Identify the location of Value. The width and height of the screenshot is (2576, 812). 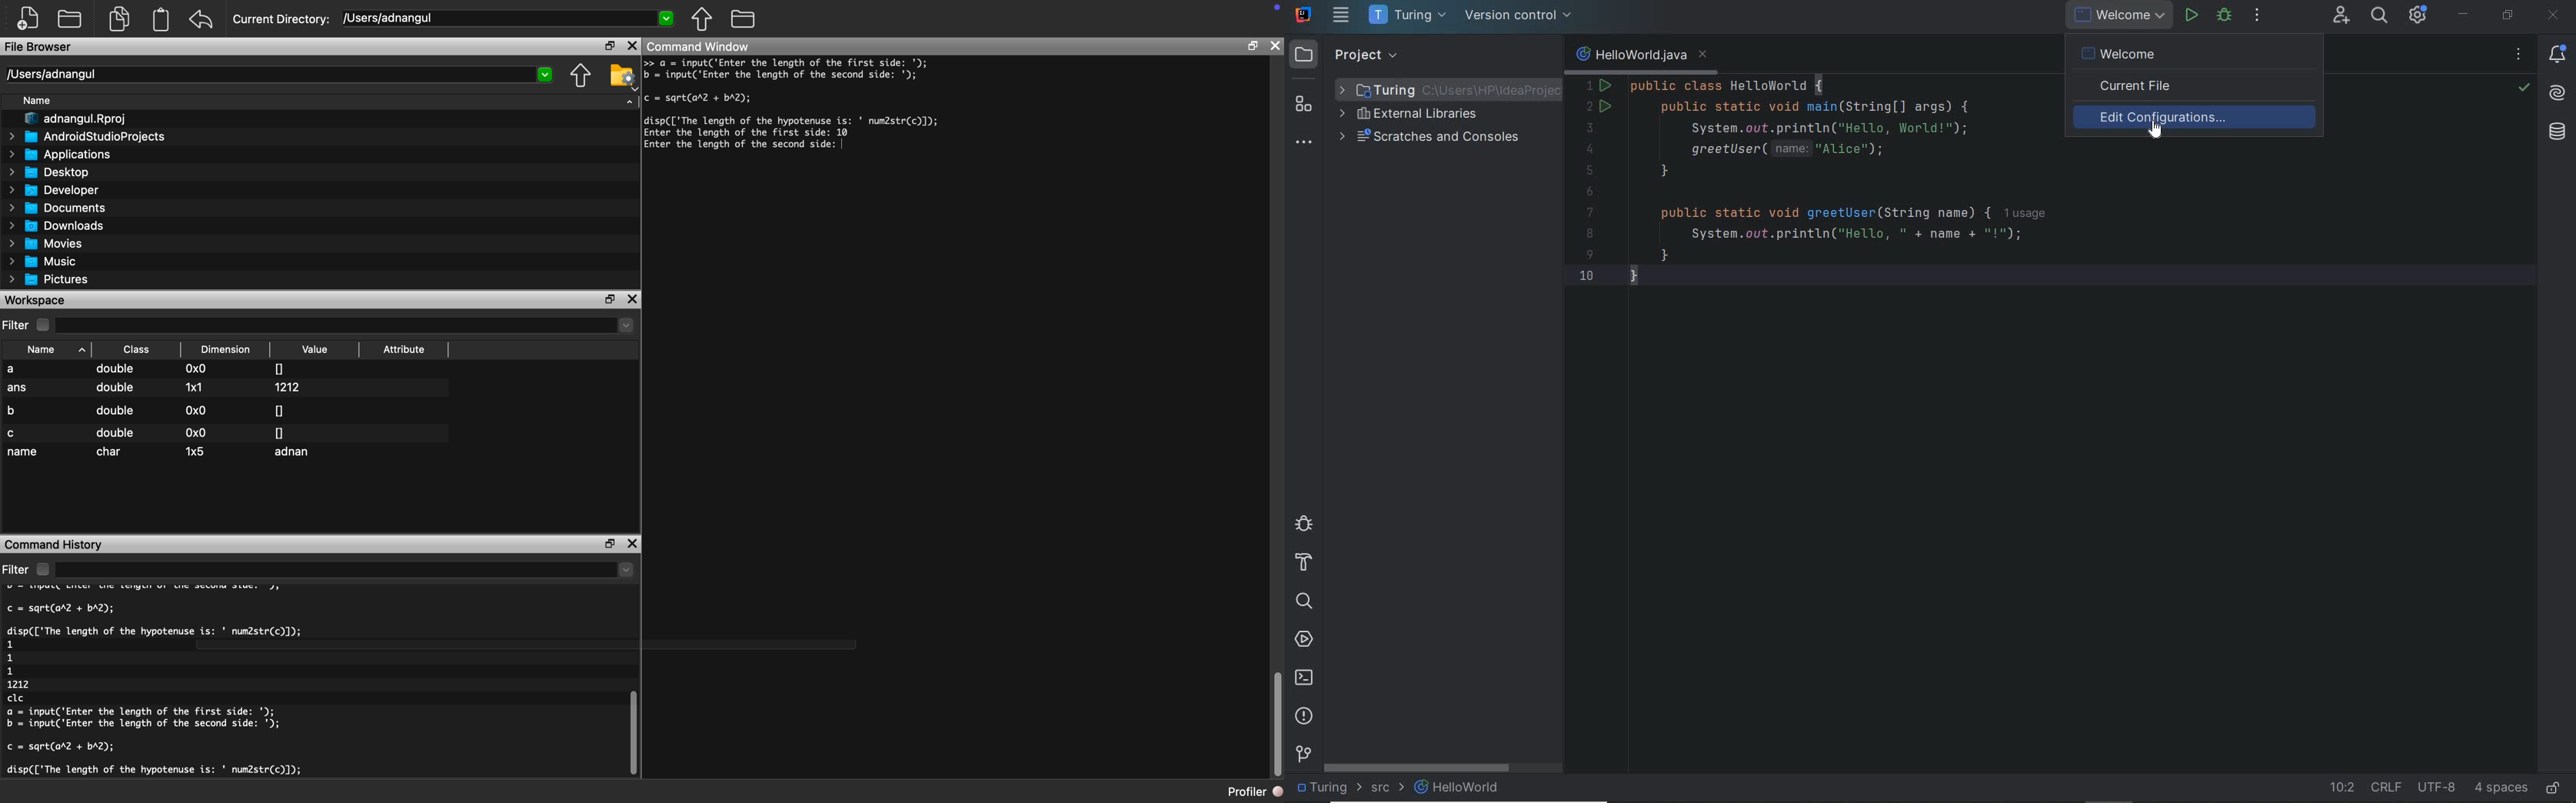
(317, 350).